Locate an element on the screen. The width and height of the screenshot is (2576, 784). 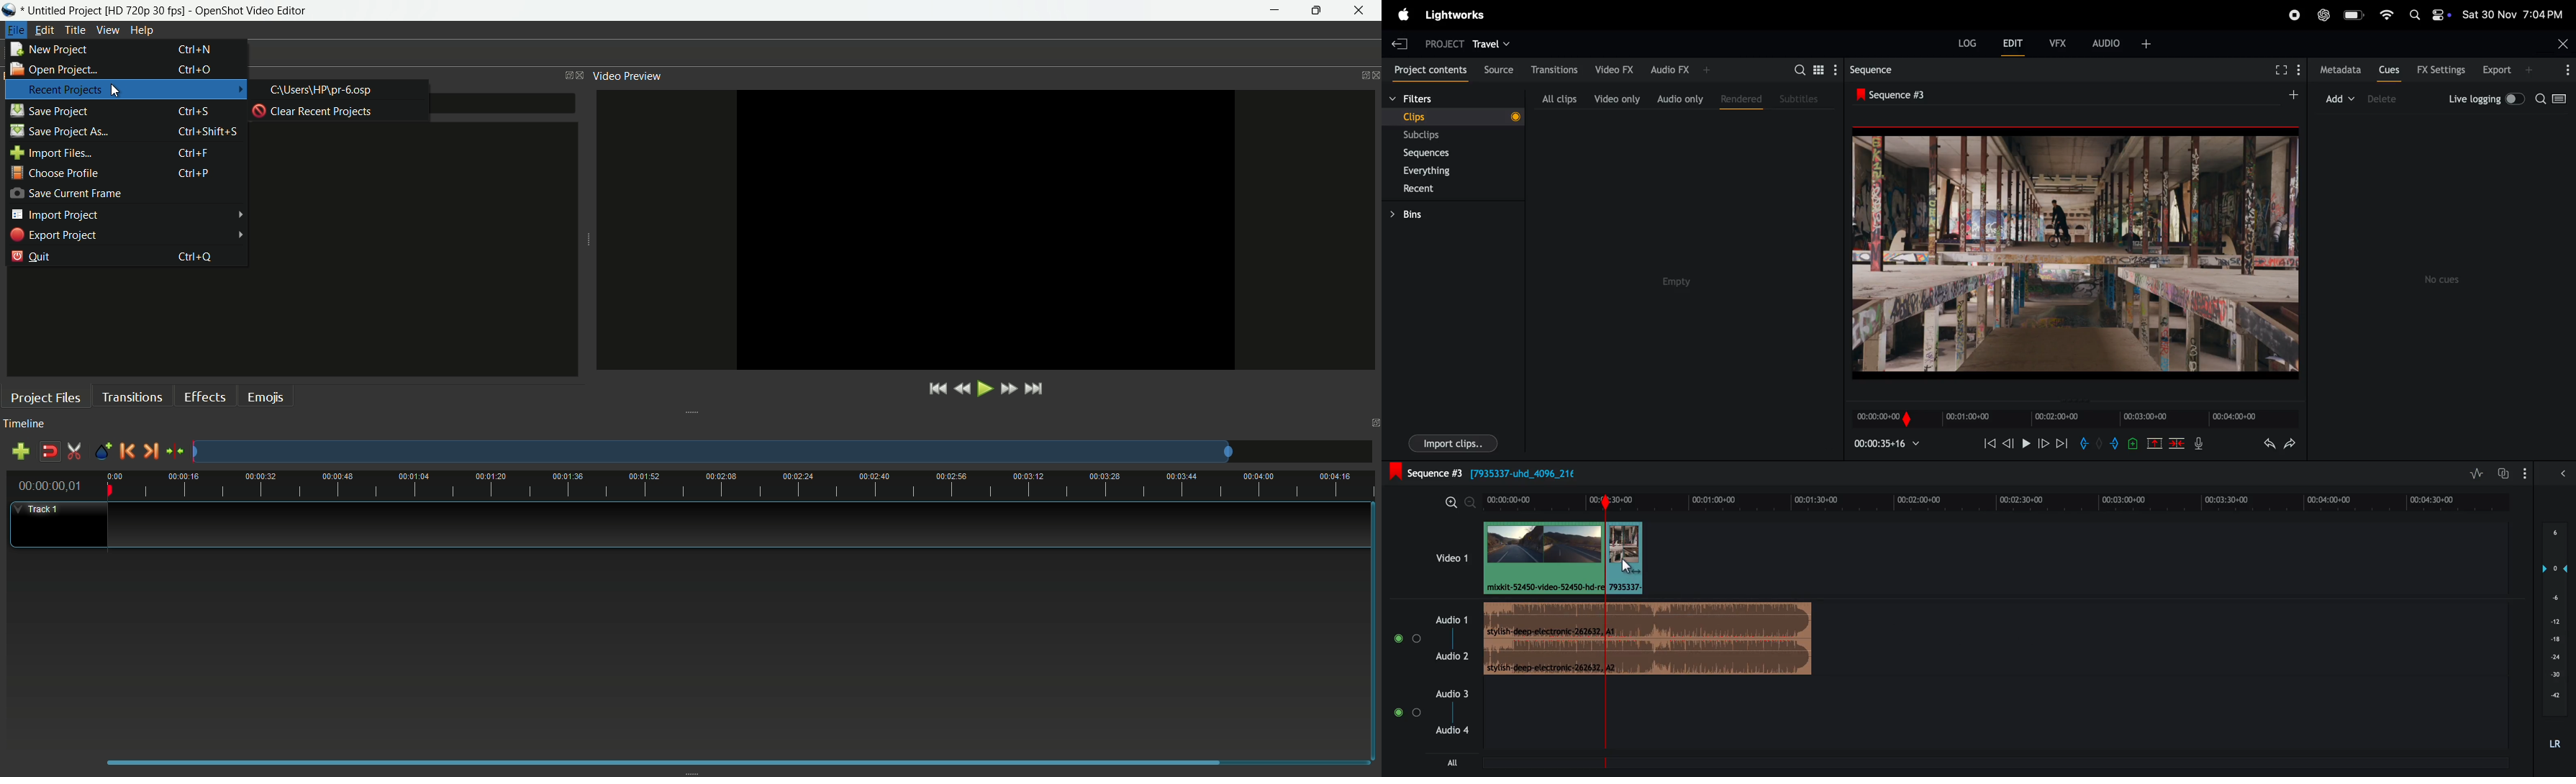
-42 (layers) is located at coordinates (2552, 697).